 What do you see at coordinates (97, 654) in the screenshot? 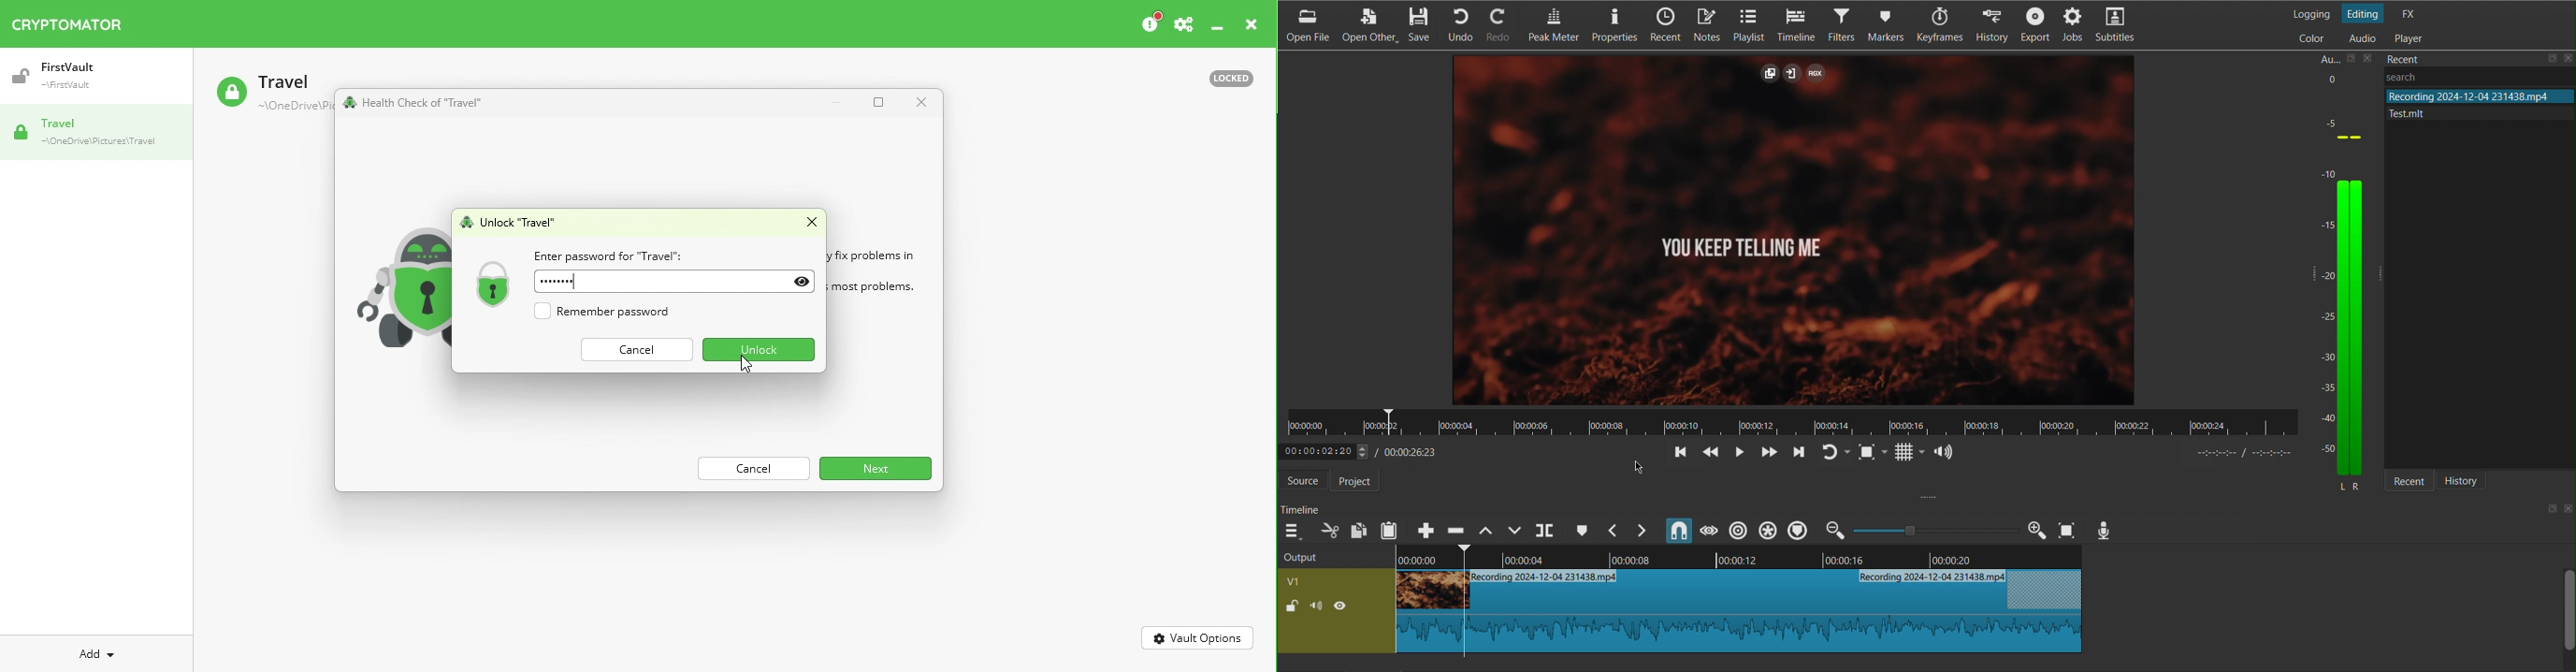
I see `Add Dropdown` at bounding box center [97, 654].